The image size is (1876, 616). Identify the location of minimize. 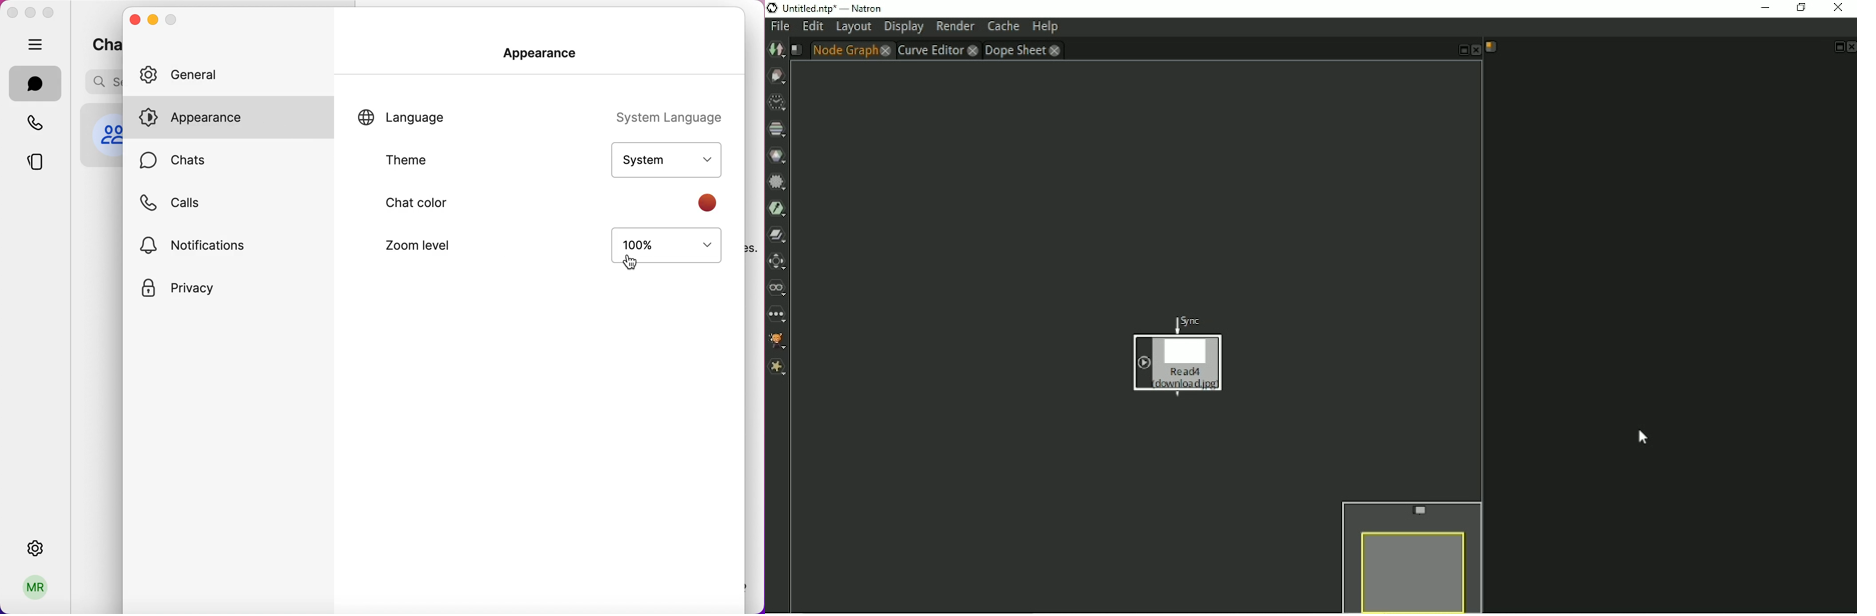
(154, 20).